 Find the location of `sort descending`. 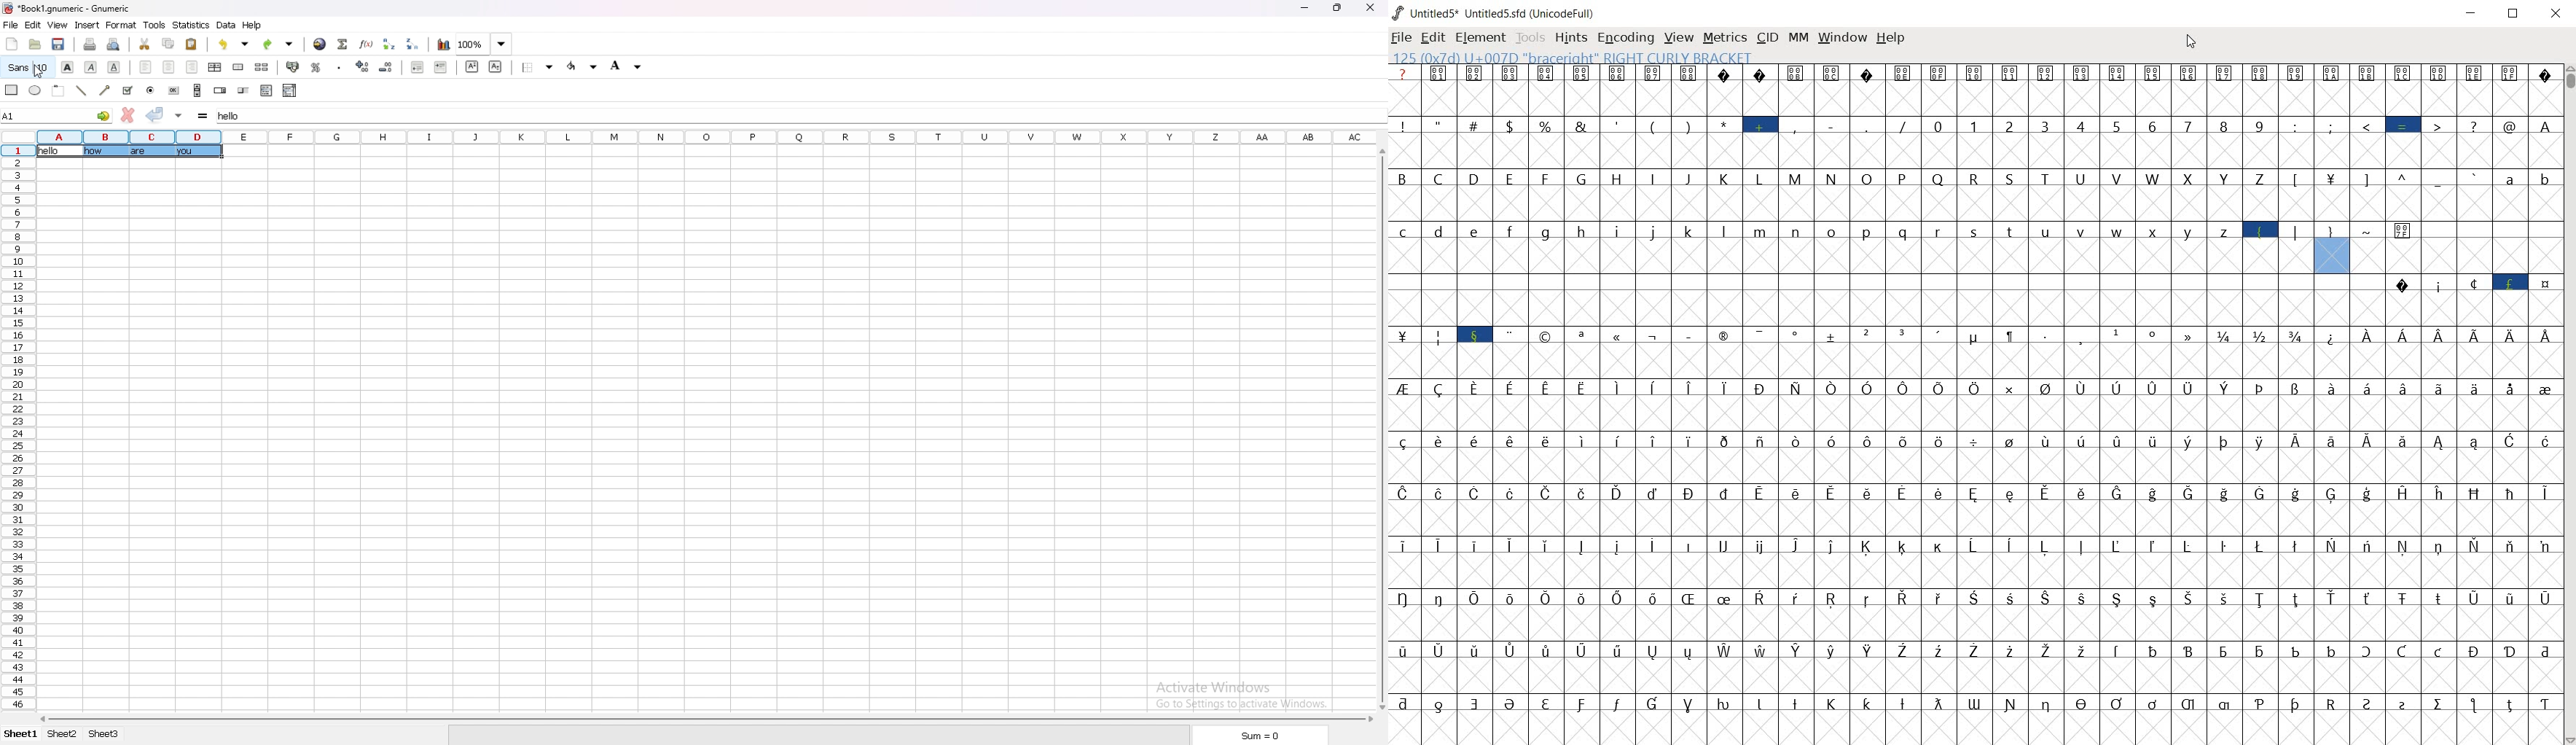

sort descending is located at coordinates (415, 44).